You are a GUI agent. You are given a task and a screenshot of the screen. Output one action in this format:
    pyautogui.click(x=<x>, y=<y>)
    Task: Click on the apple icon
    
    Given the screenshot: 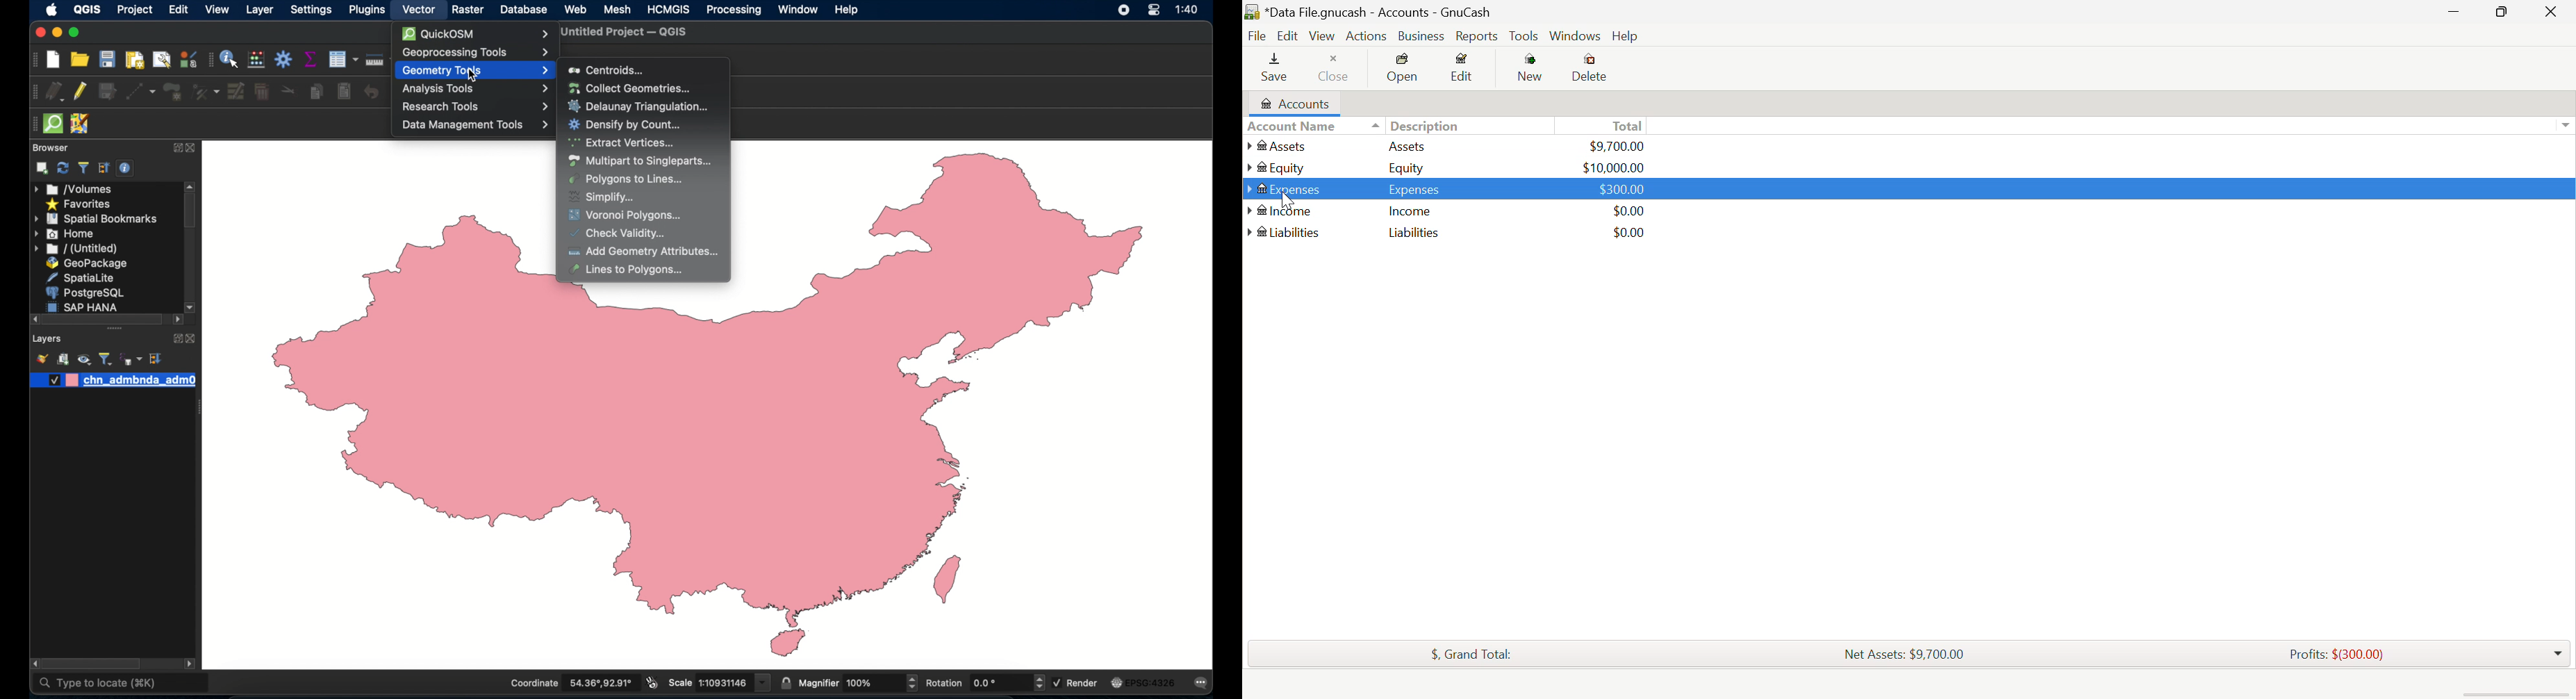 What is the action you would take?
    pyautogui.click(x=52, y=10)
    